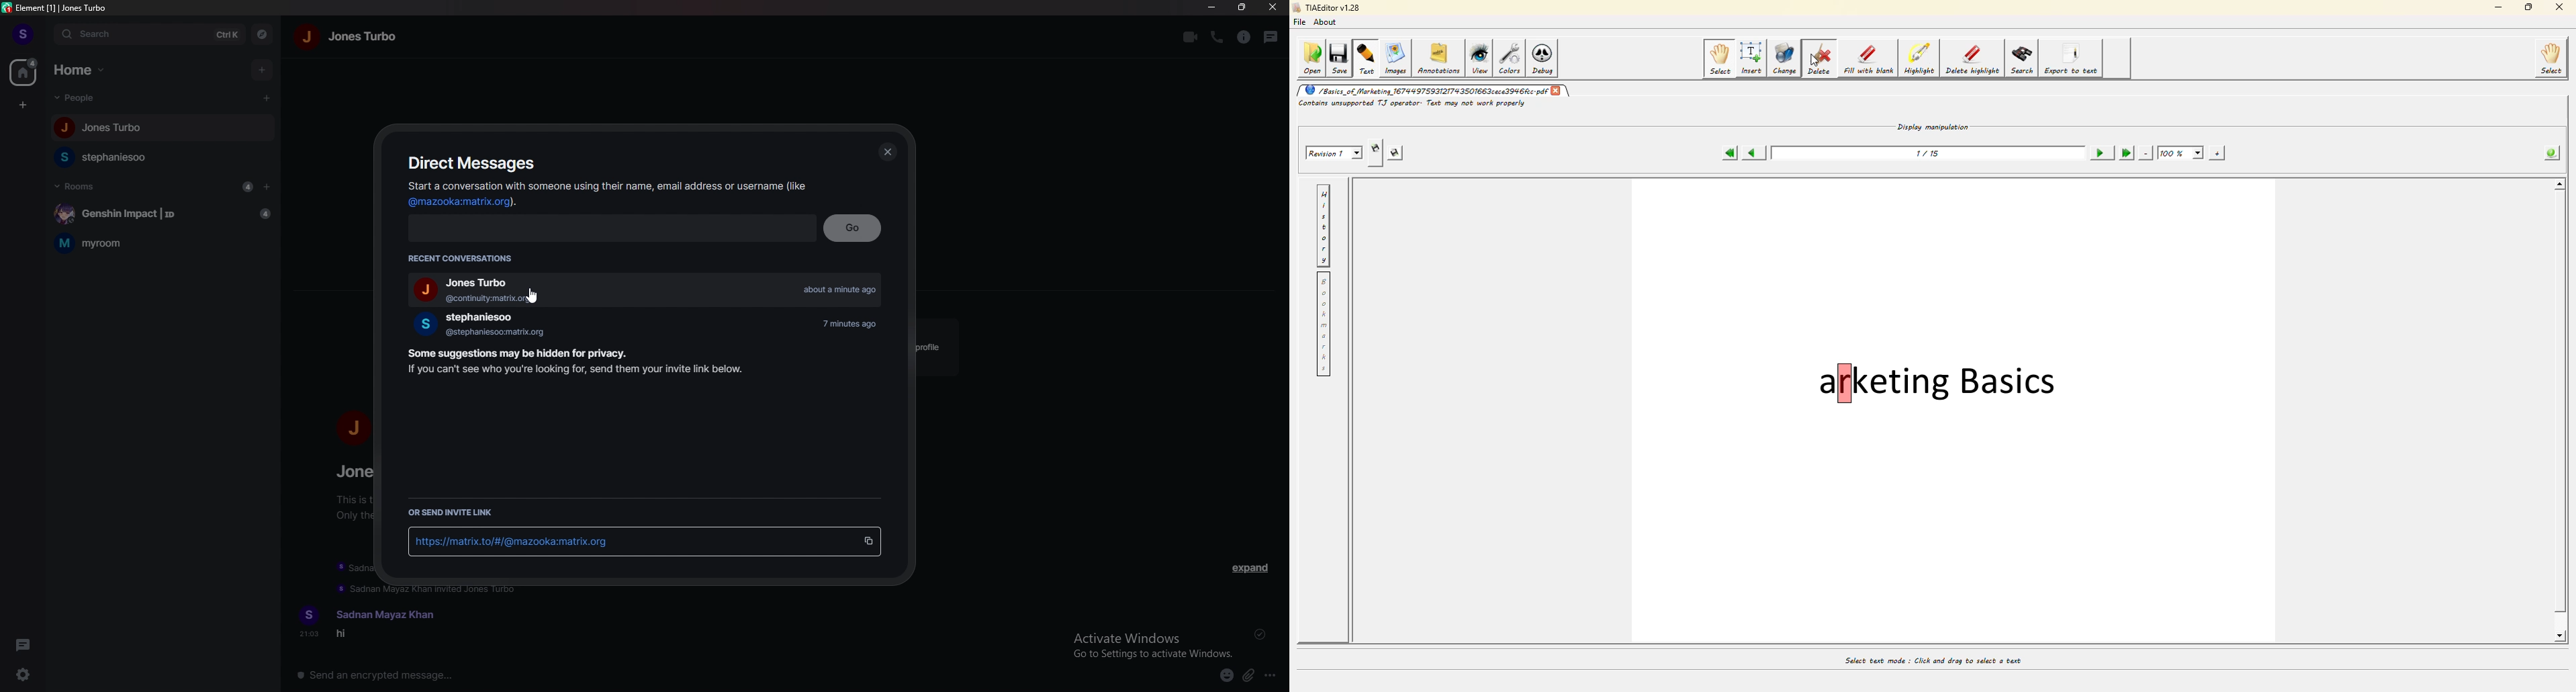 Image resolution: width=2576 pixels, height=700 pixels. Describe the element at coordinates (116, 158) in the screenshot. I see `stephaniesoo` at that location.